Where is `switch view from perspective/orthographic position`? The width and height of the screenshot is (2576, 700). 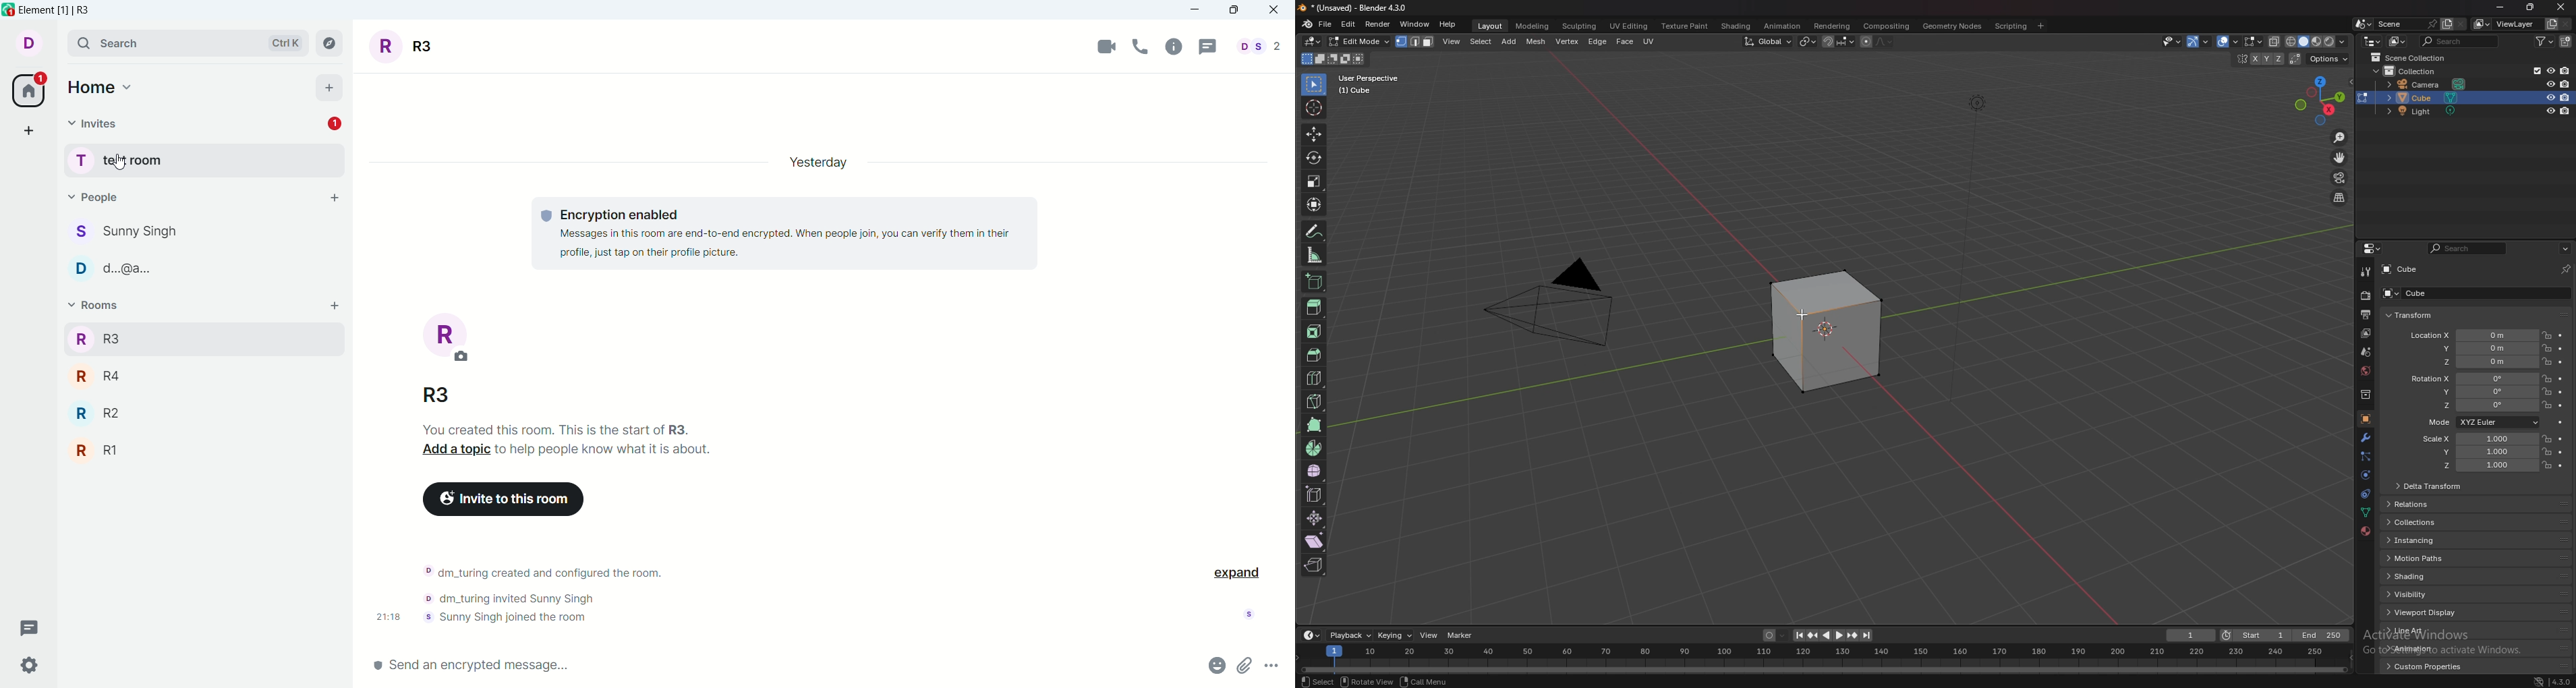
switch view from perspective/orthographic position is located at coordinates (2340, 198).